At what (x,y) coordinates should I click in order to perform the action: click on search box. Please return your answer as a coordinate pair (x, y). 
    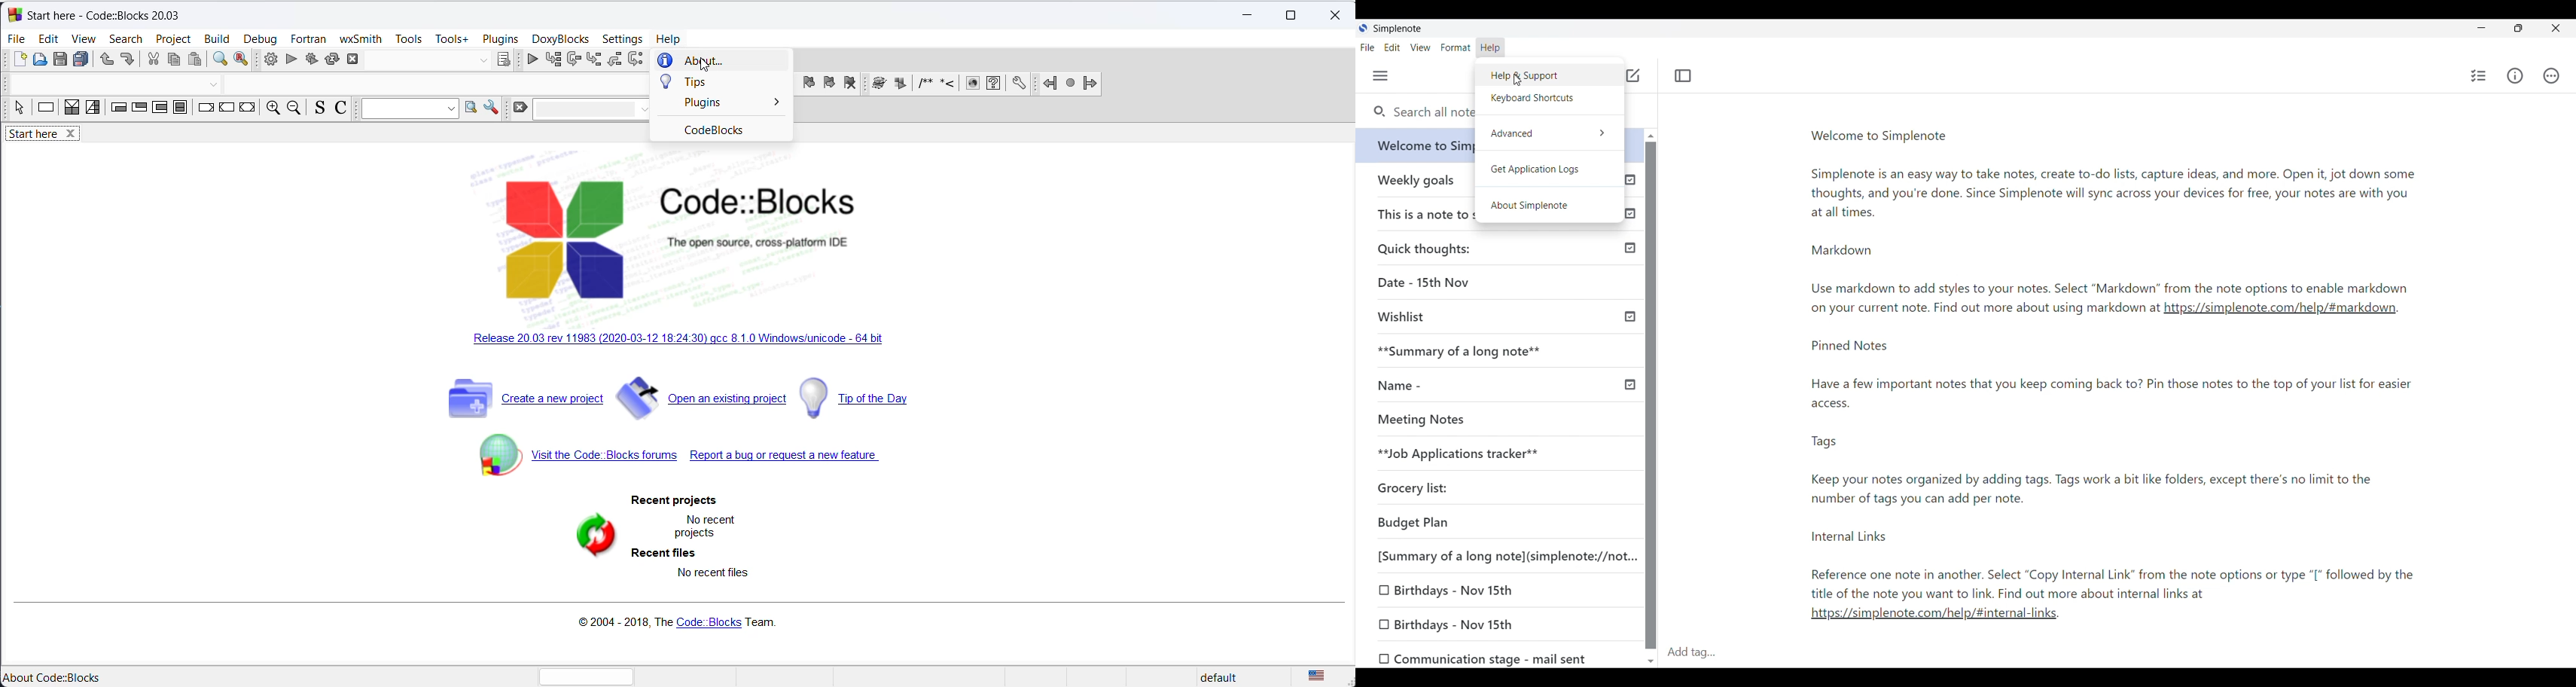
    Looking at the image, I should click on (407, 110).